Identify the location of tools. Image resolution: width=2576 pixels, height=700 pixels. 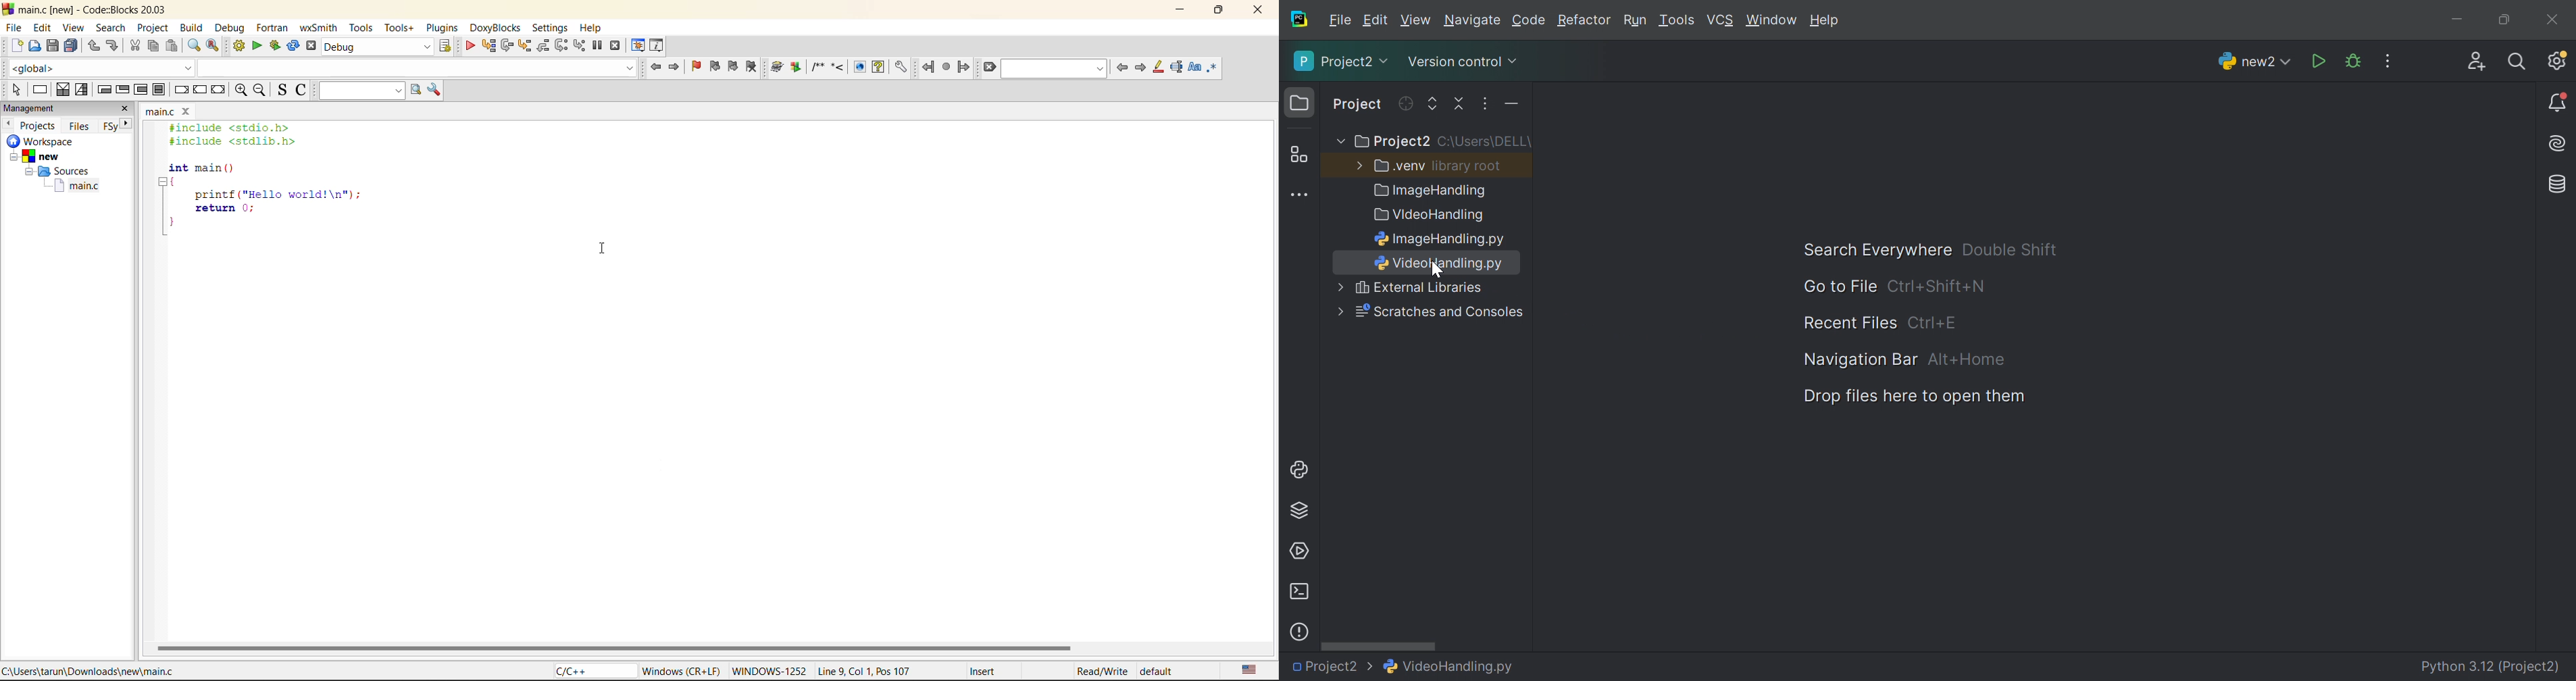
(360, 29).